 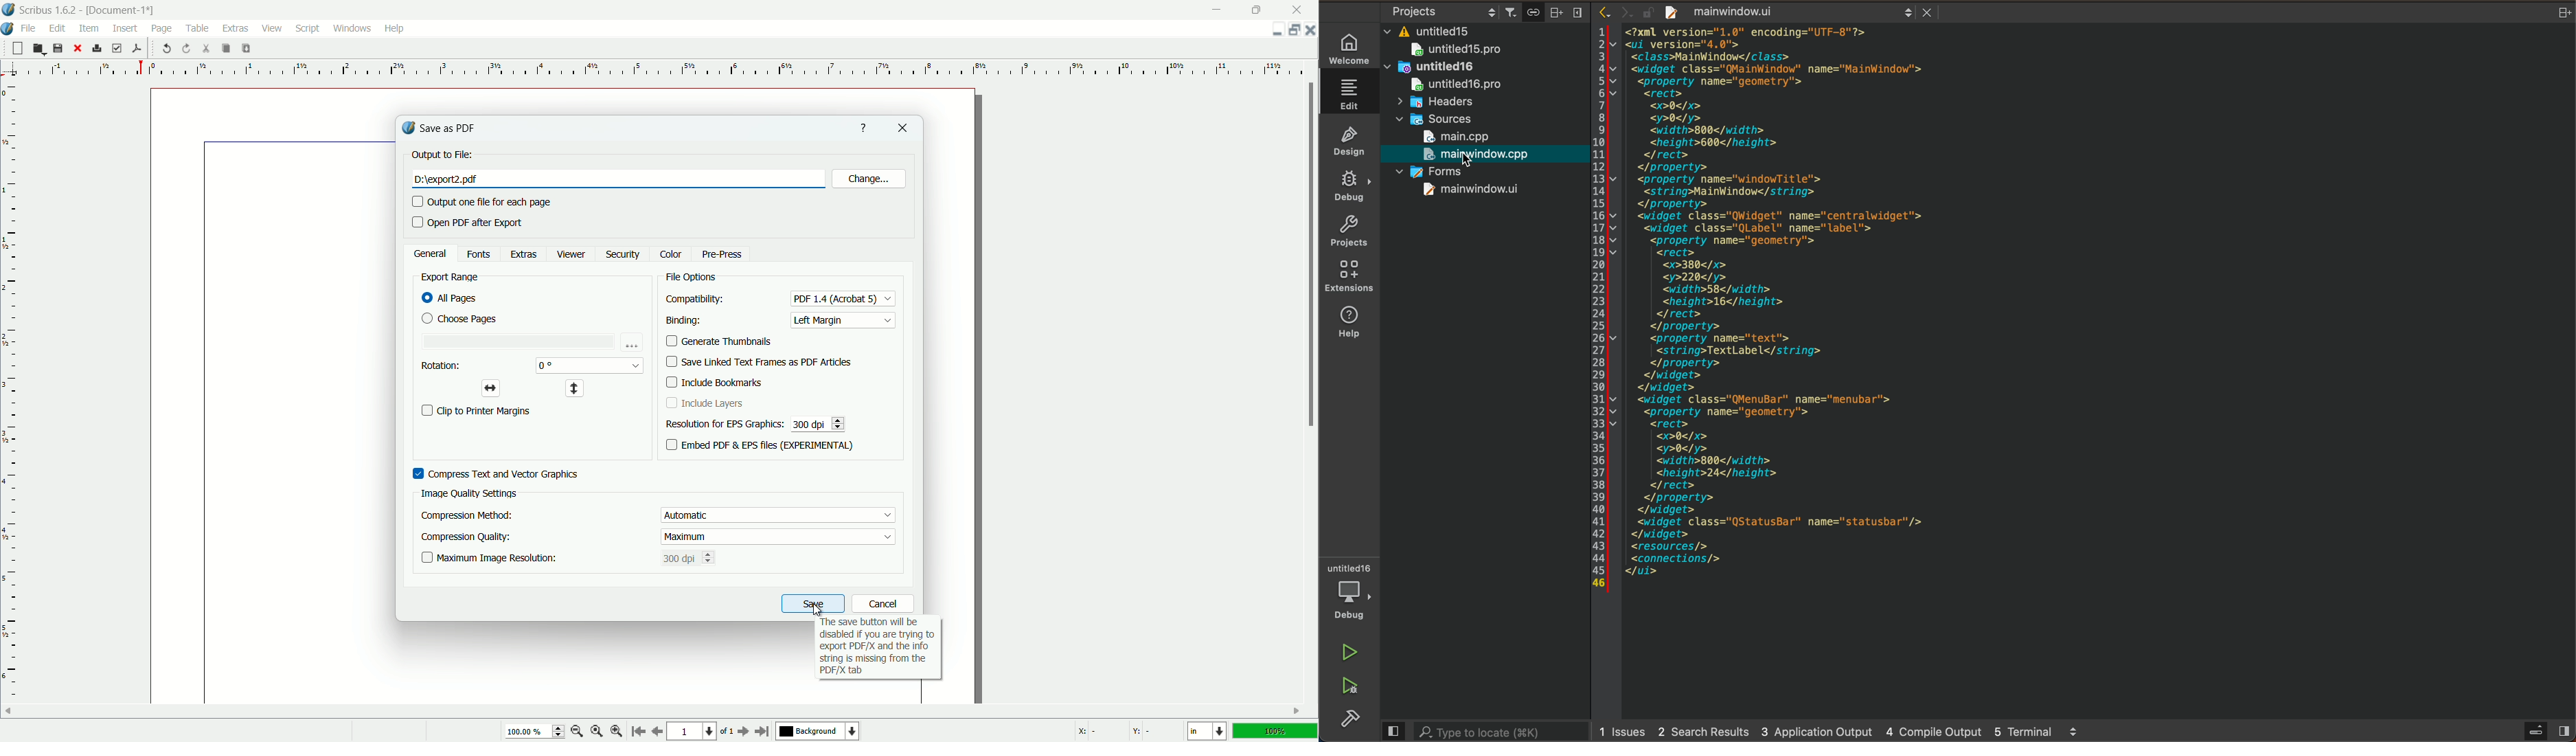 I want to click on close, so click(x=78, y=49).